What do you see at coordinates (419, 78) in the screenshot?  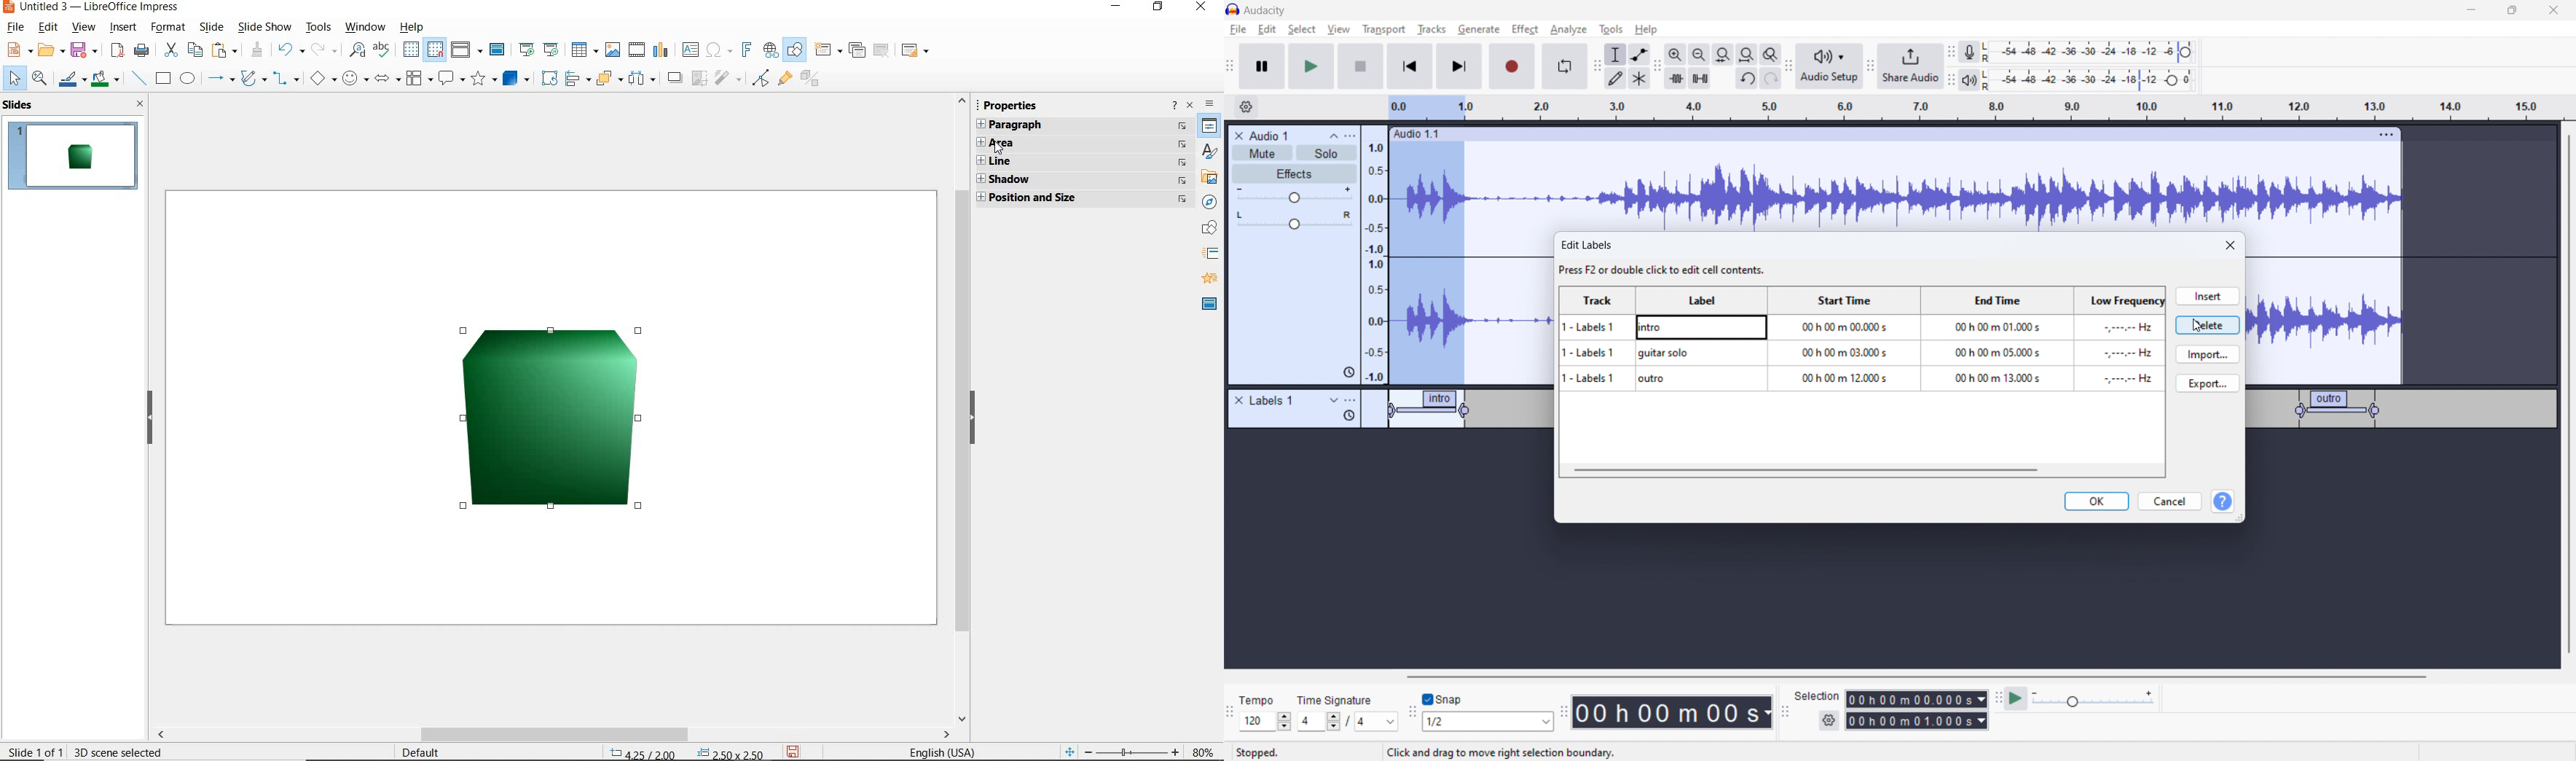 I see `flowchart` at bounding box center [419, 78].